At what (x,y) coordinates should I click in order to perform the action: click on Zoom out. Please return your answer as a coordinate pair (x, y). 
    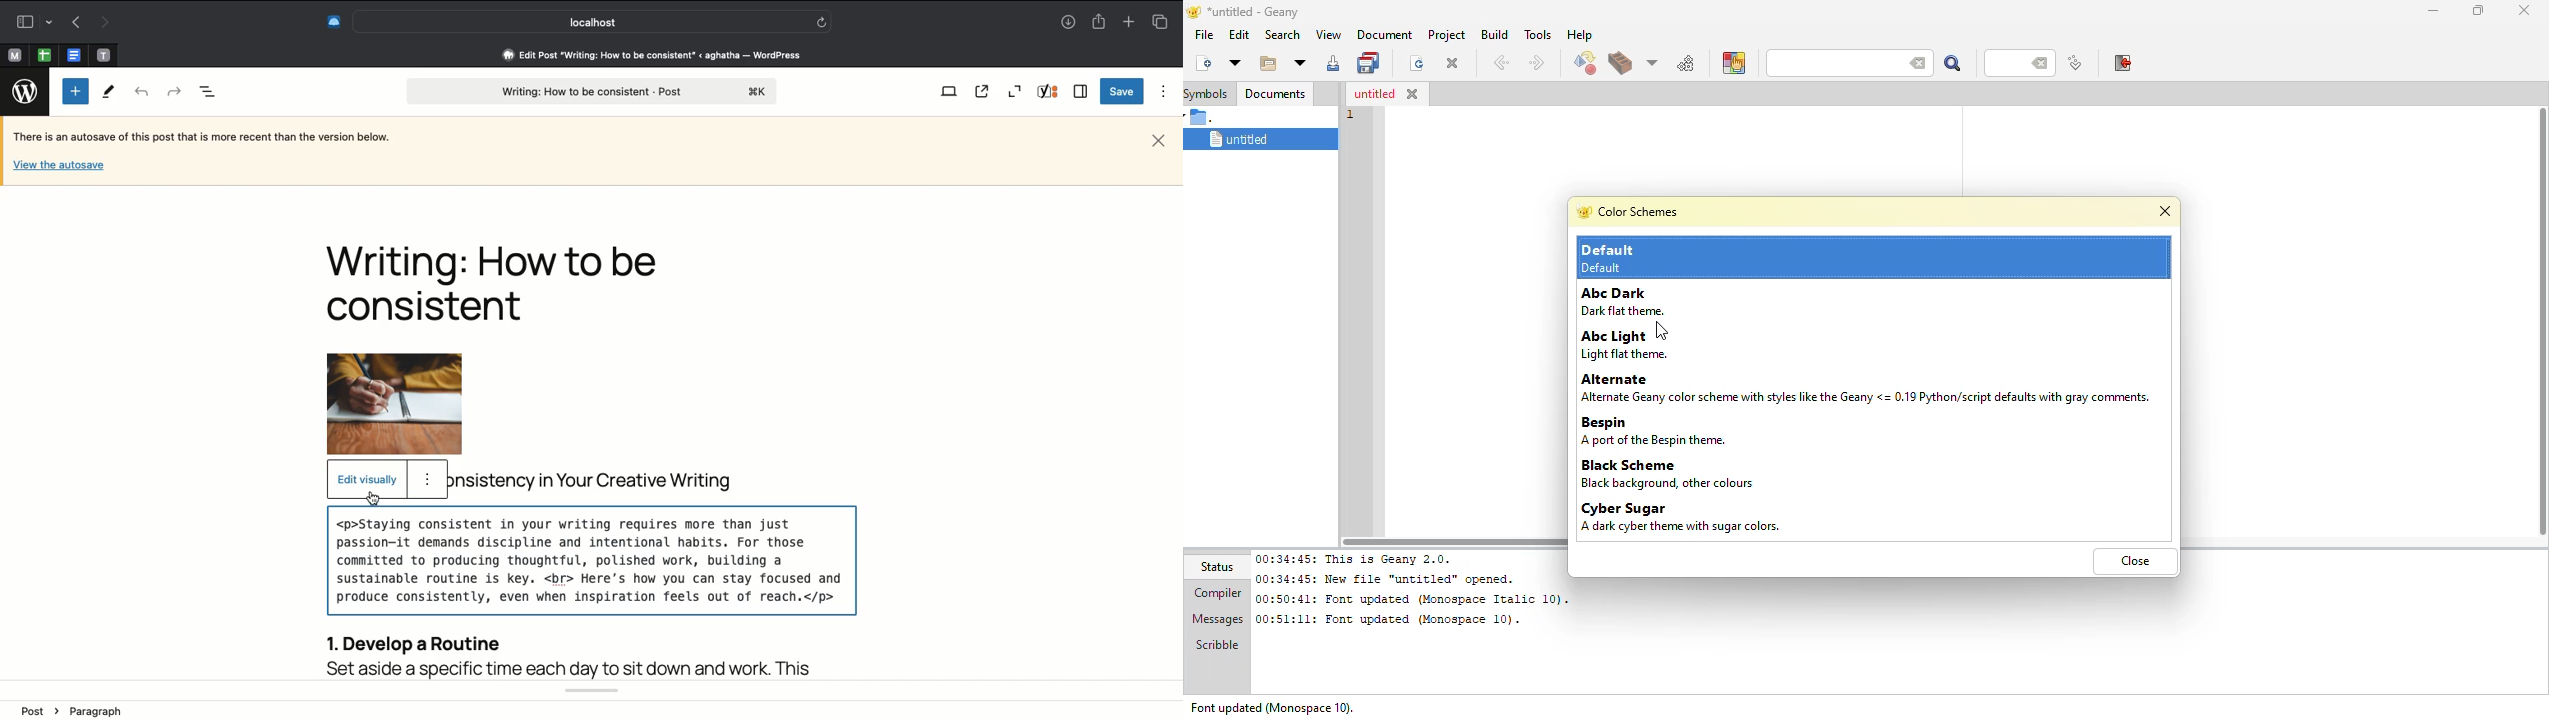
    Looking at the image, I should click on (1015, 91).